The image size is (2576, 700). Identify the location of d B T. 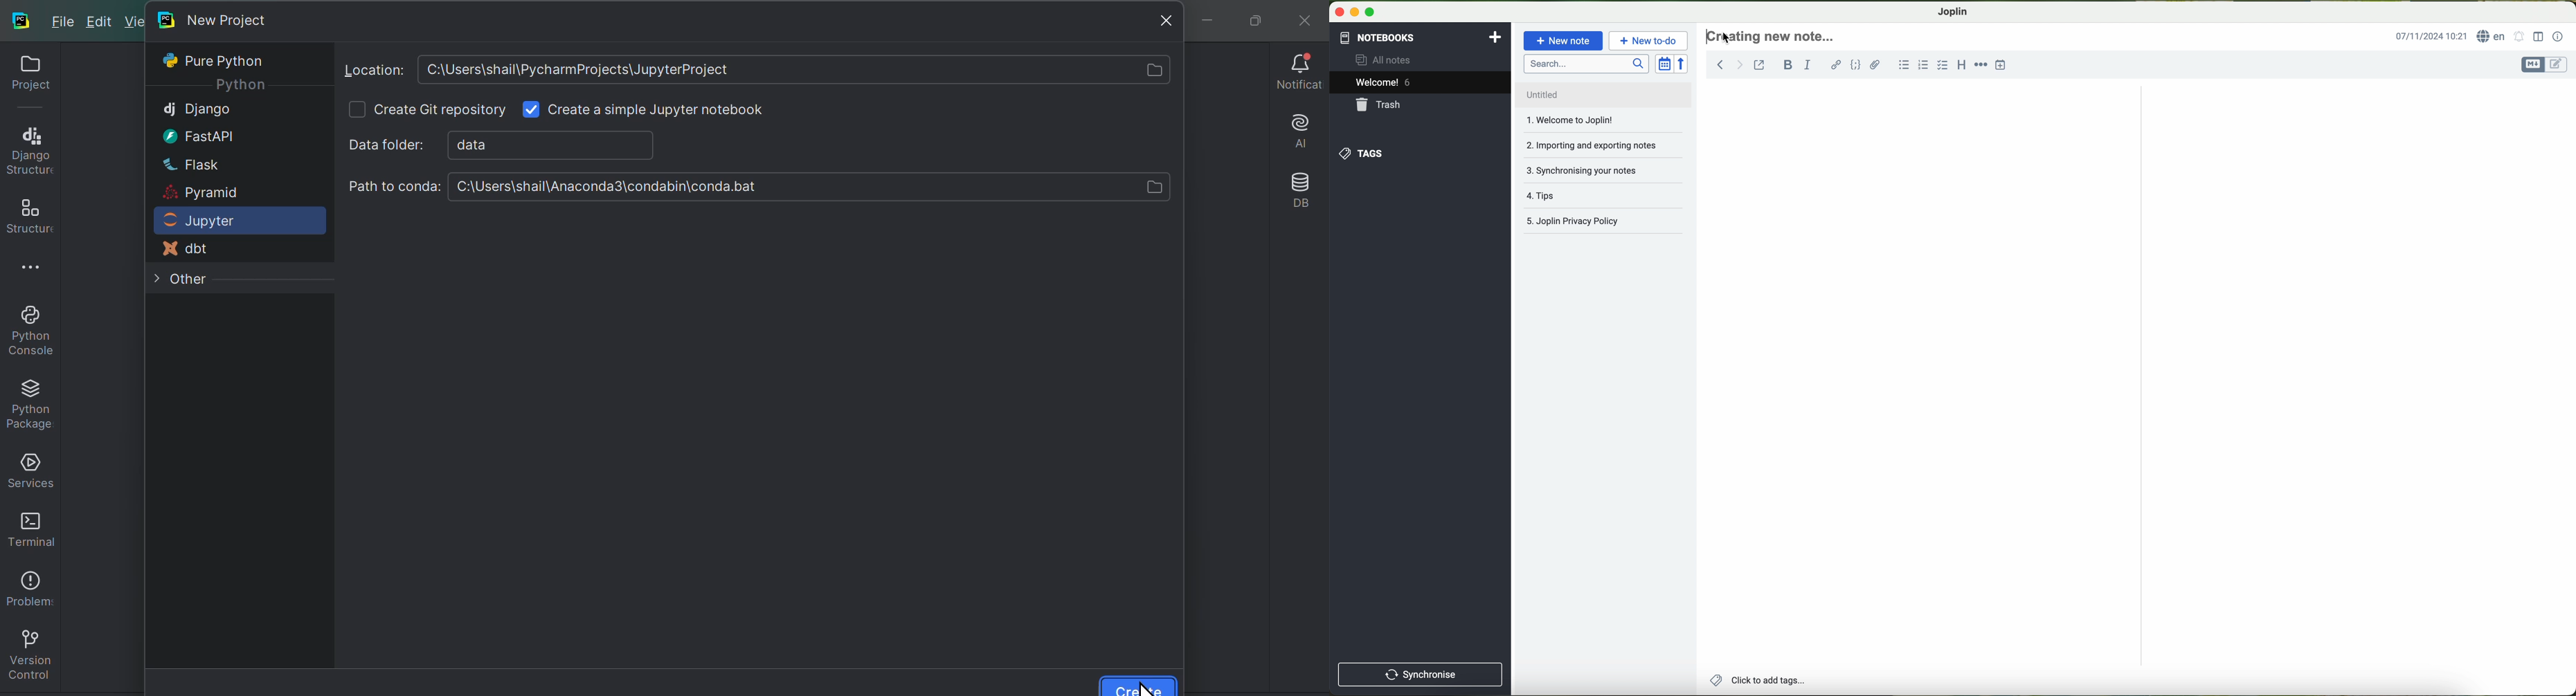
(189, 250).